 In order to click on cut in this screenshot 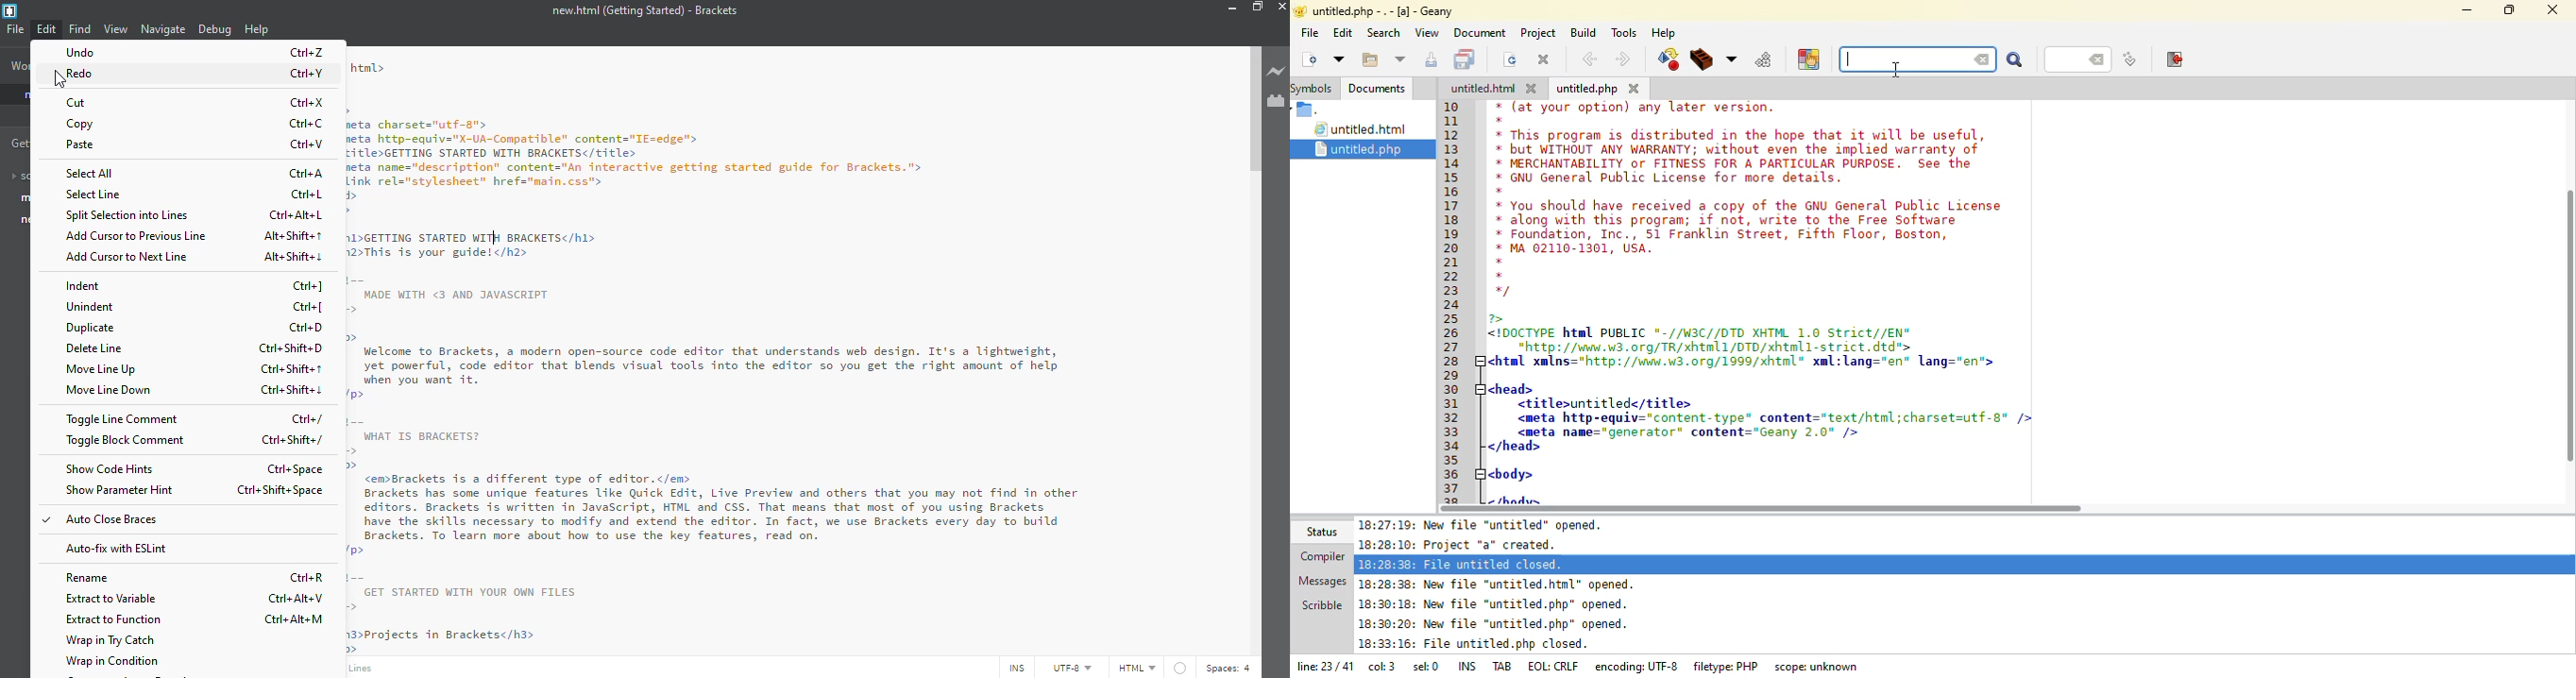, I will do `click(81, 101)`.